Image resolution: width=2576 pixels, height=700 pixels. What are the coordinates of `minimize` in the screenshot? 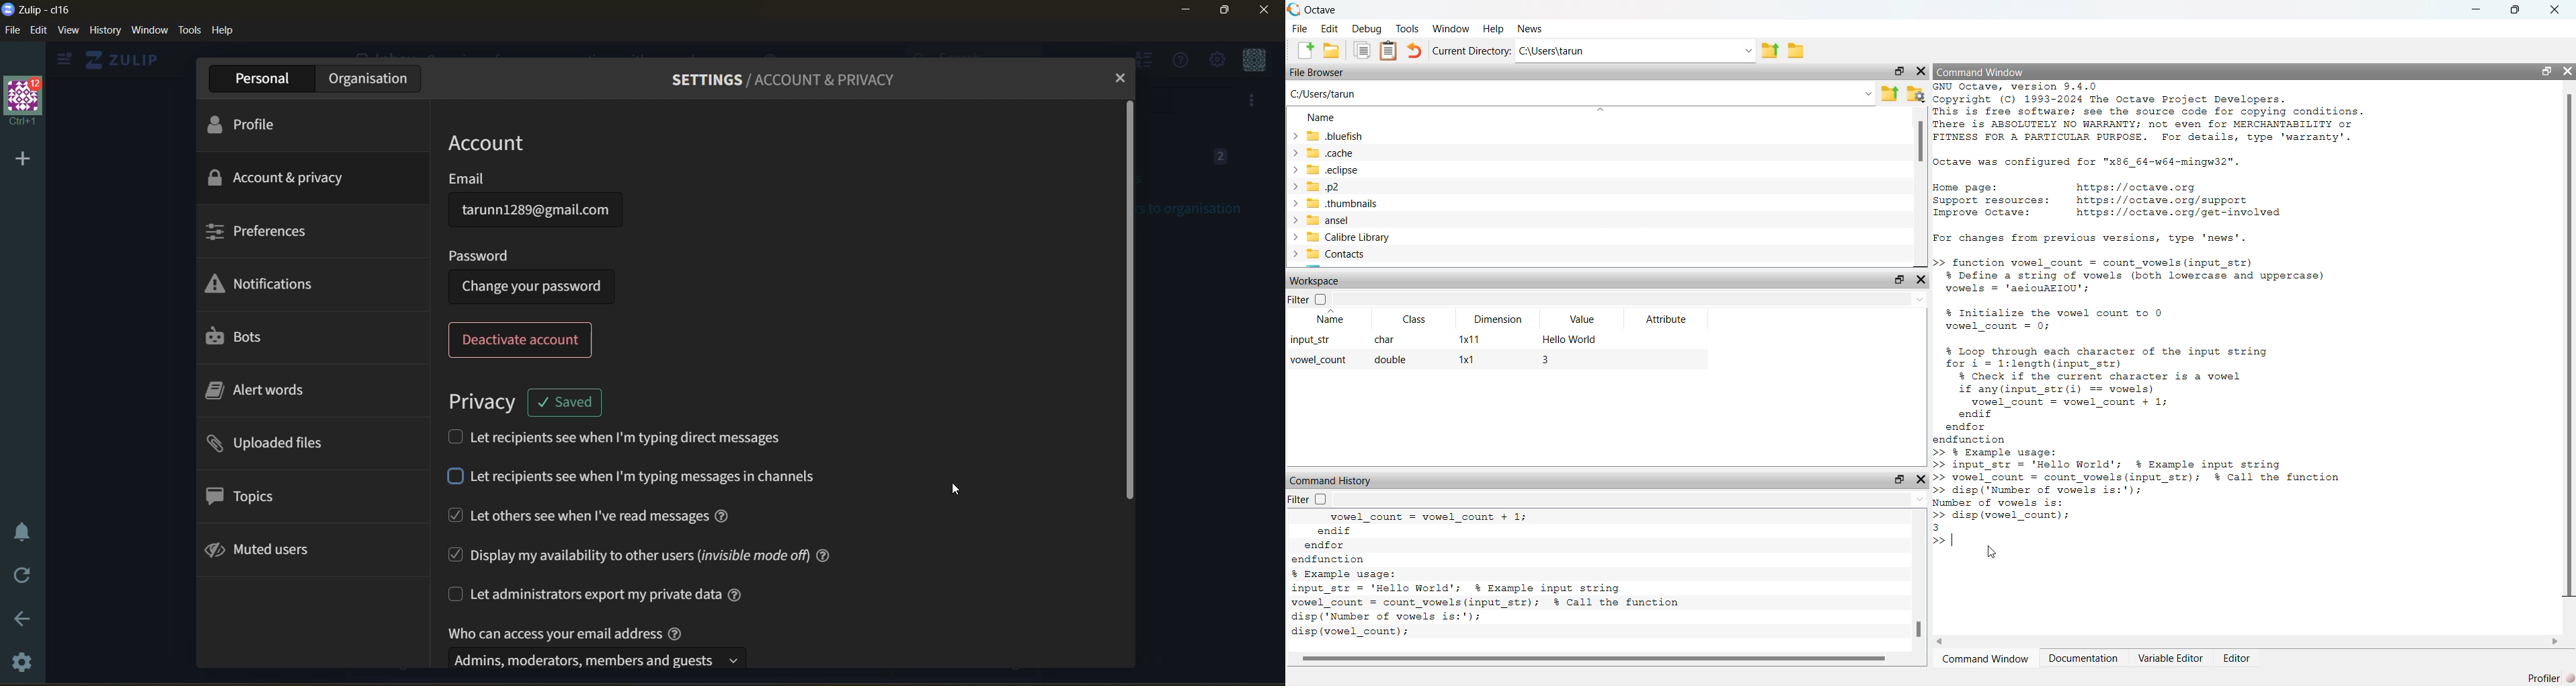 It's located at (2477, 9).